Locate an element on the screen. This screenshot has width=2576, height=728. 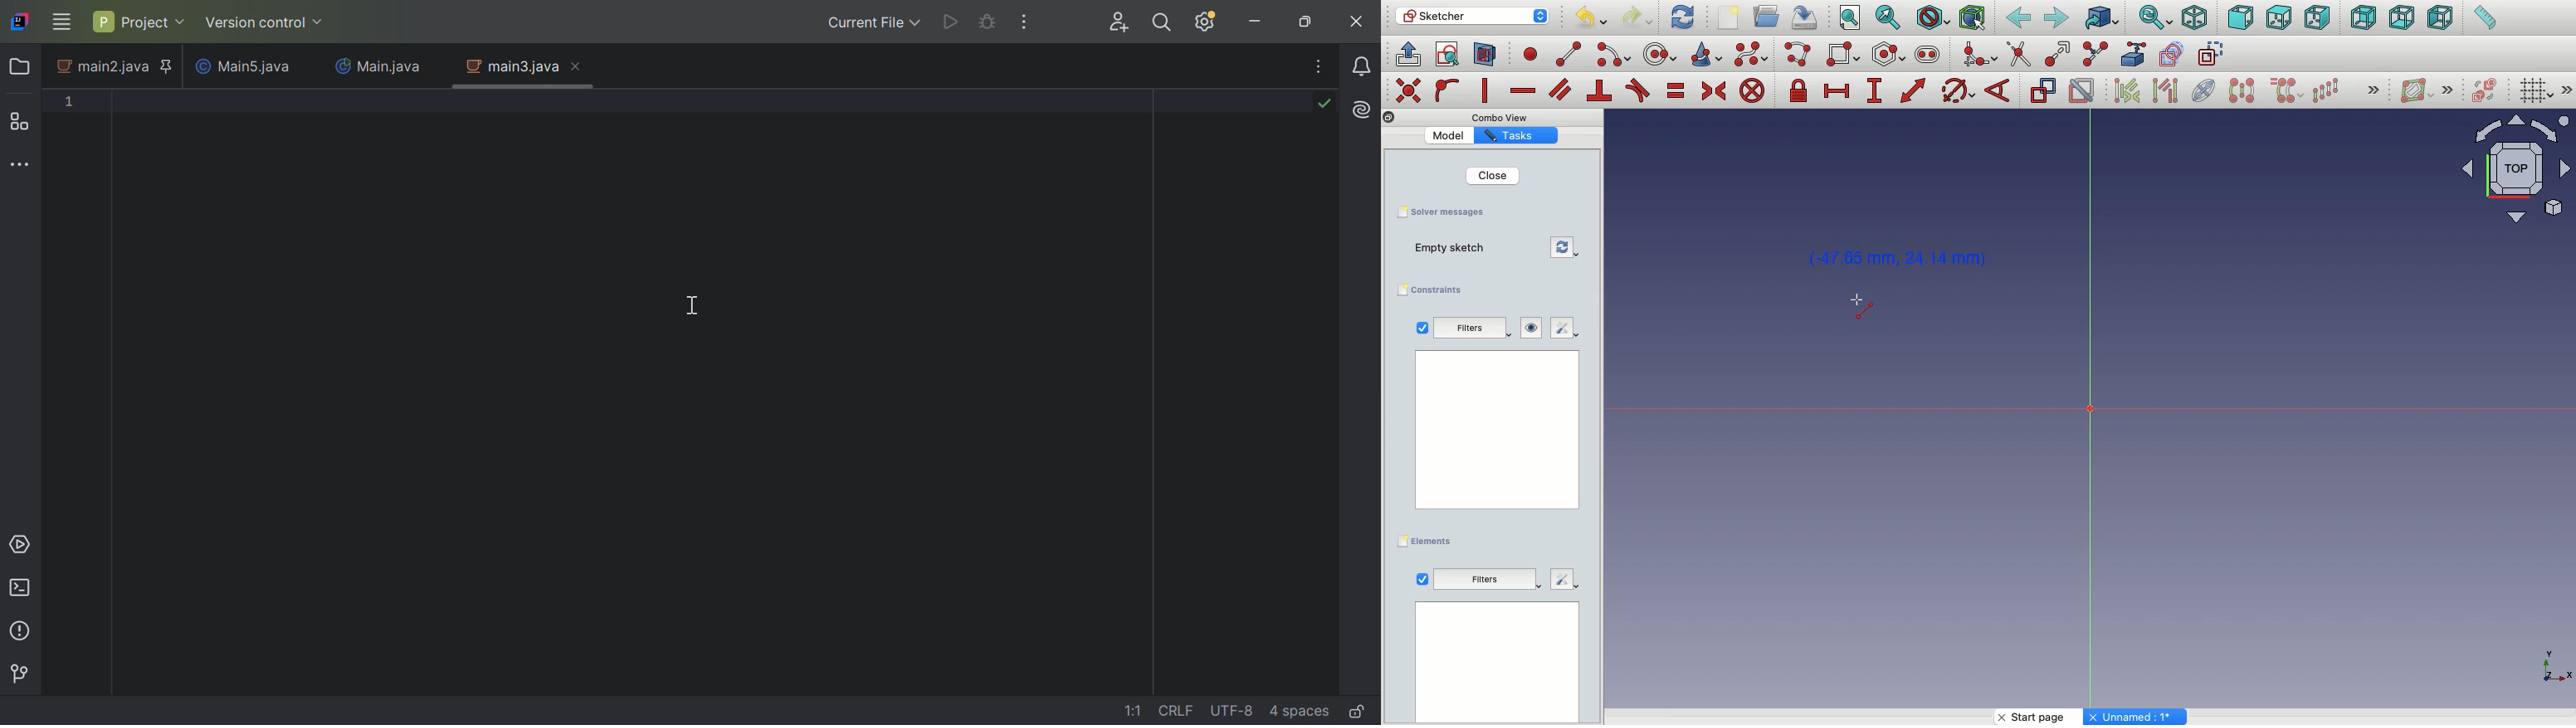
Polyline is located at coordinates (1801, 55).